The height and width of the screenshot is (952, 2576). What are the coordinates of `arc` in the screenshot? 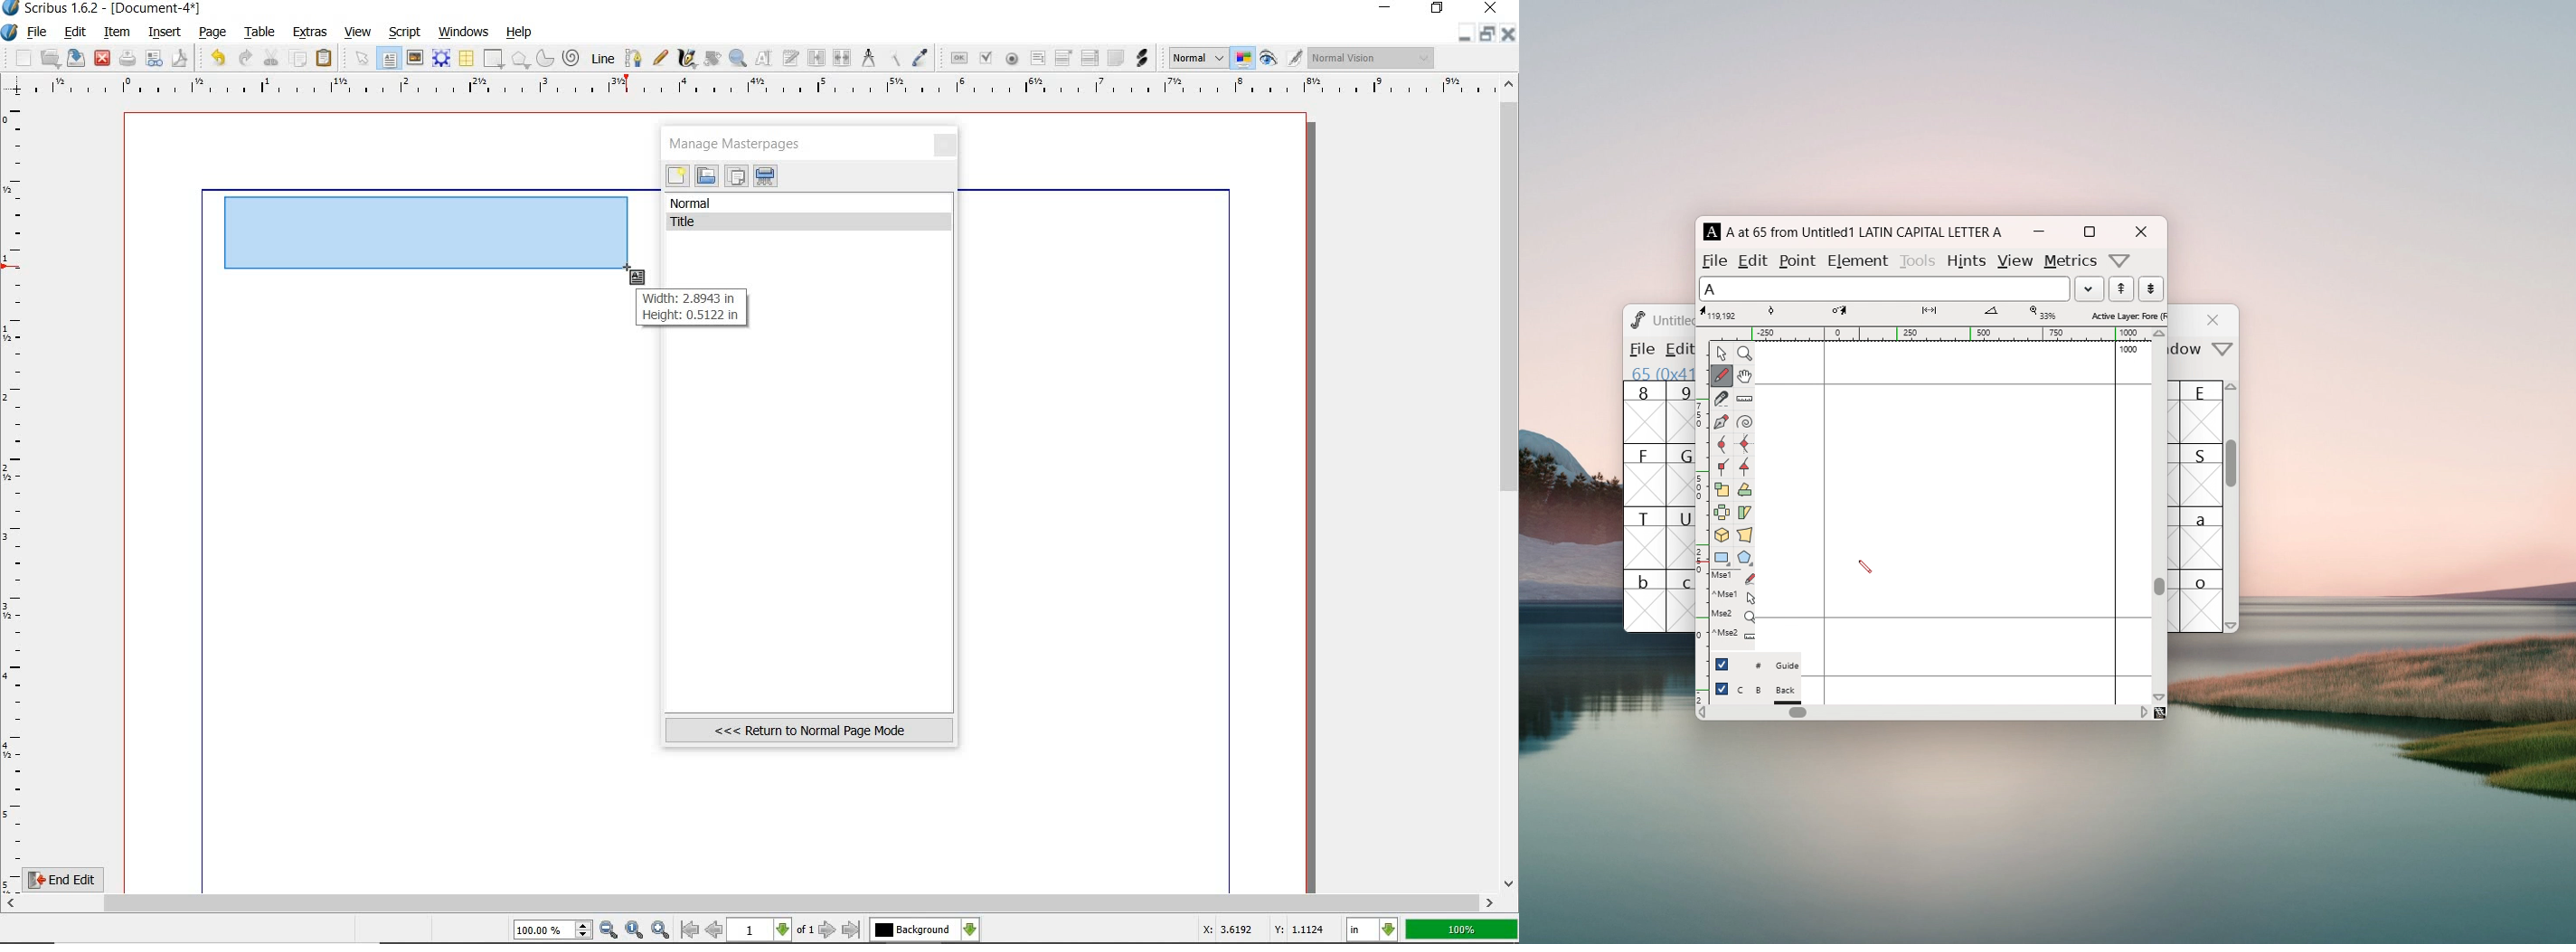 It's located at (543, 58).